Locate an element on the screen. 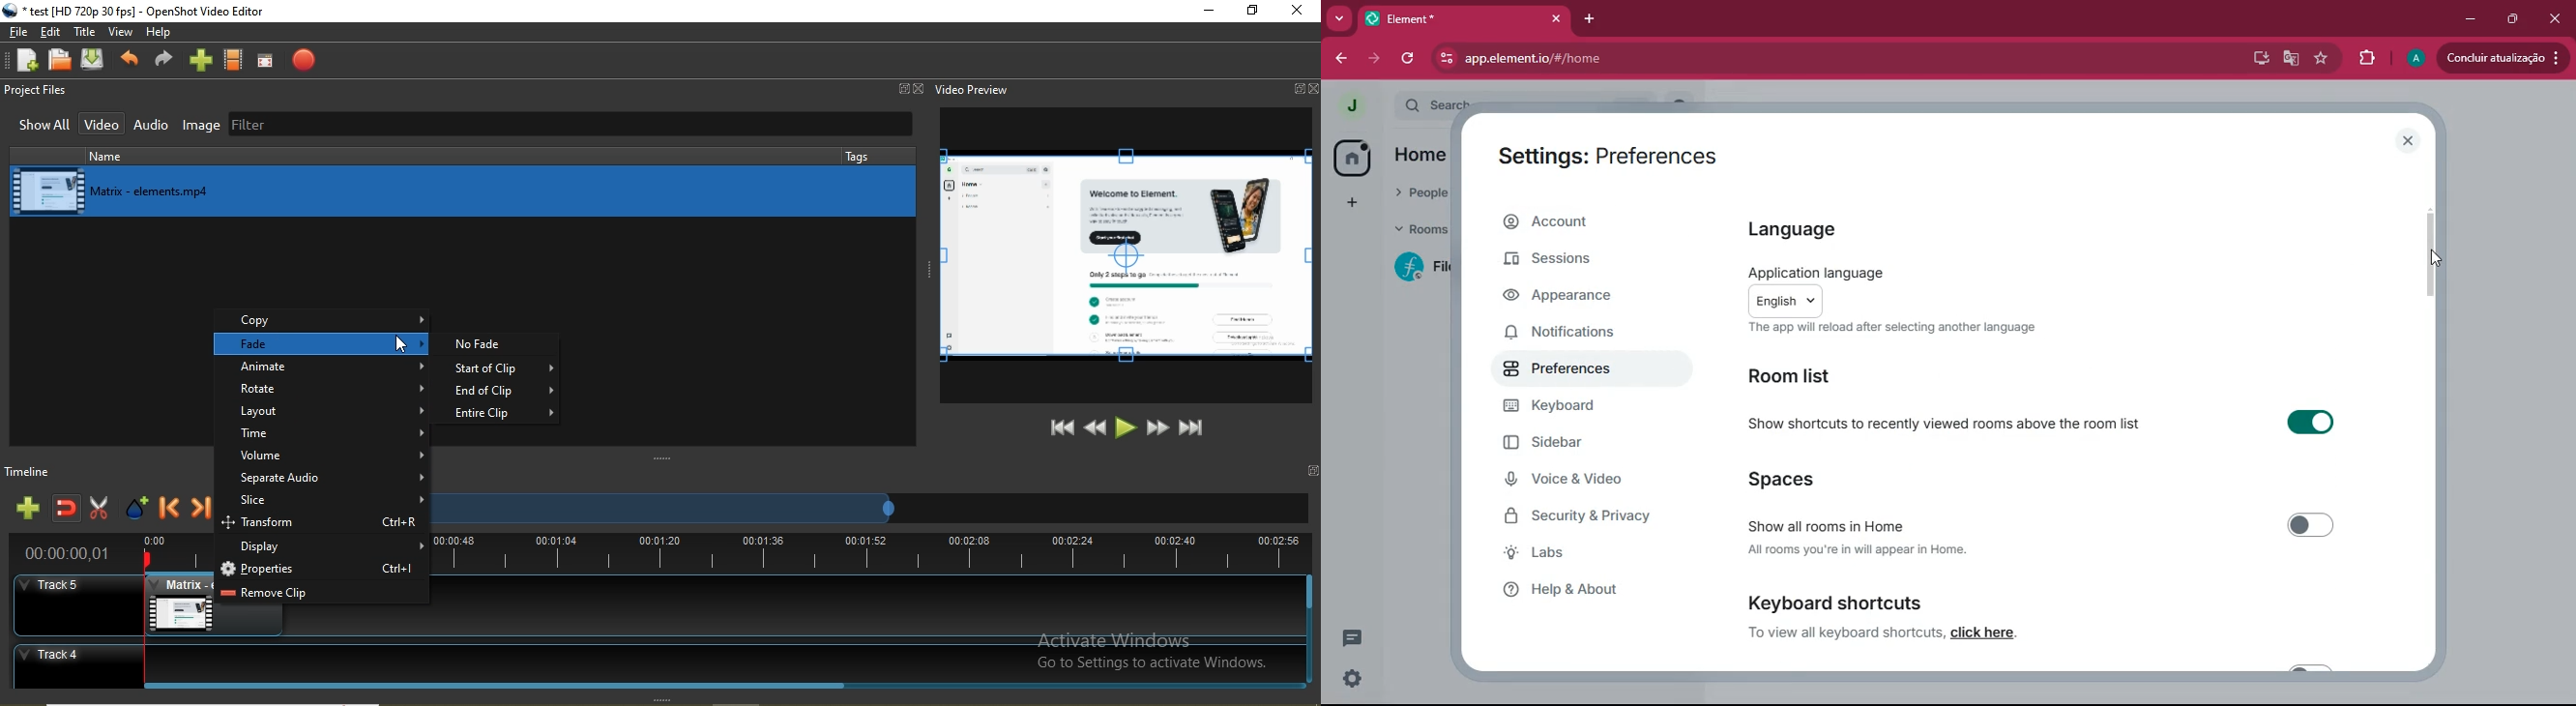 This screenshot has height=728, width=2576. people is located at coordinates (1420, 196).